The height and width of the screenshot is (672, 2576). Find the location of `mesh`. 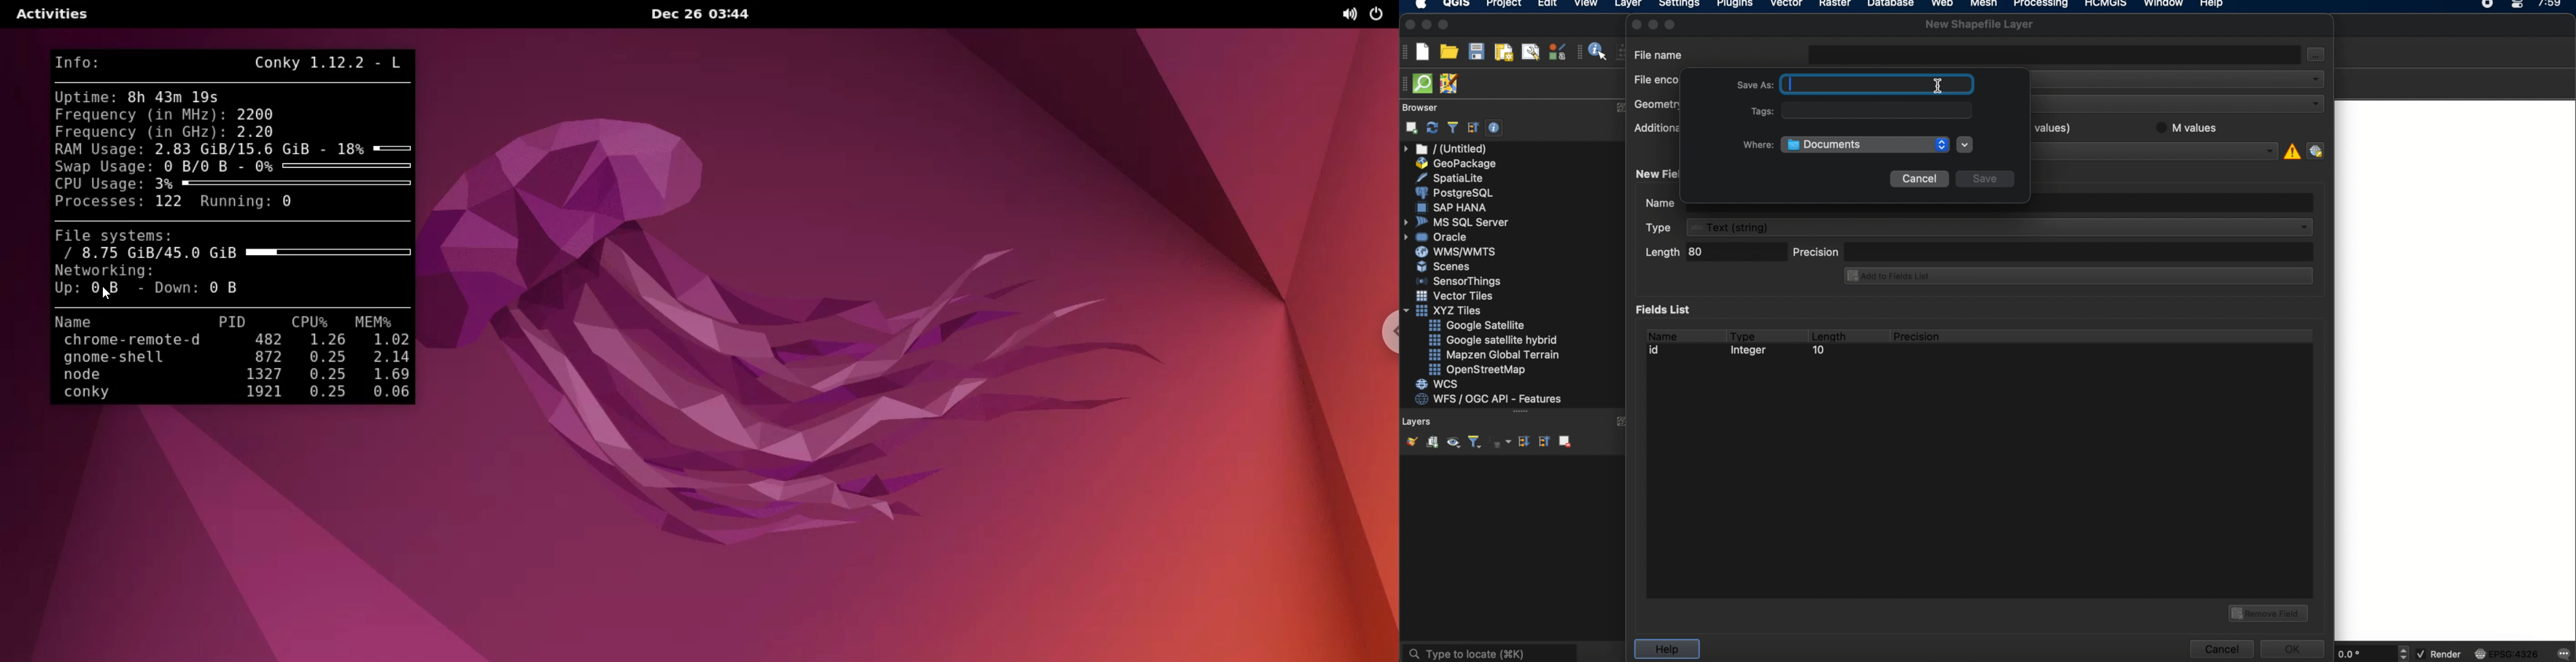

mesh is located at coordinates (1984, 5).